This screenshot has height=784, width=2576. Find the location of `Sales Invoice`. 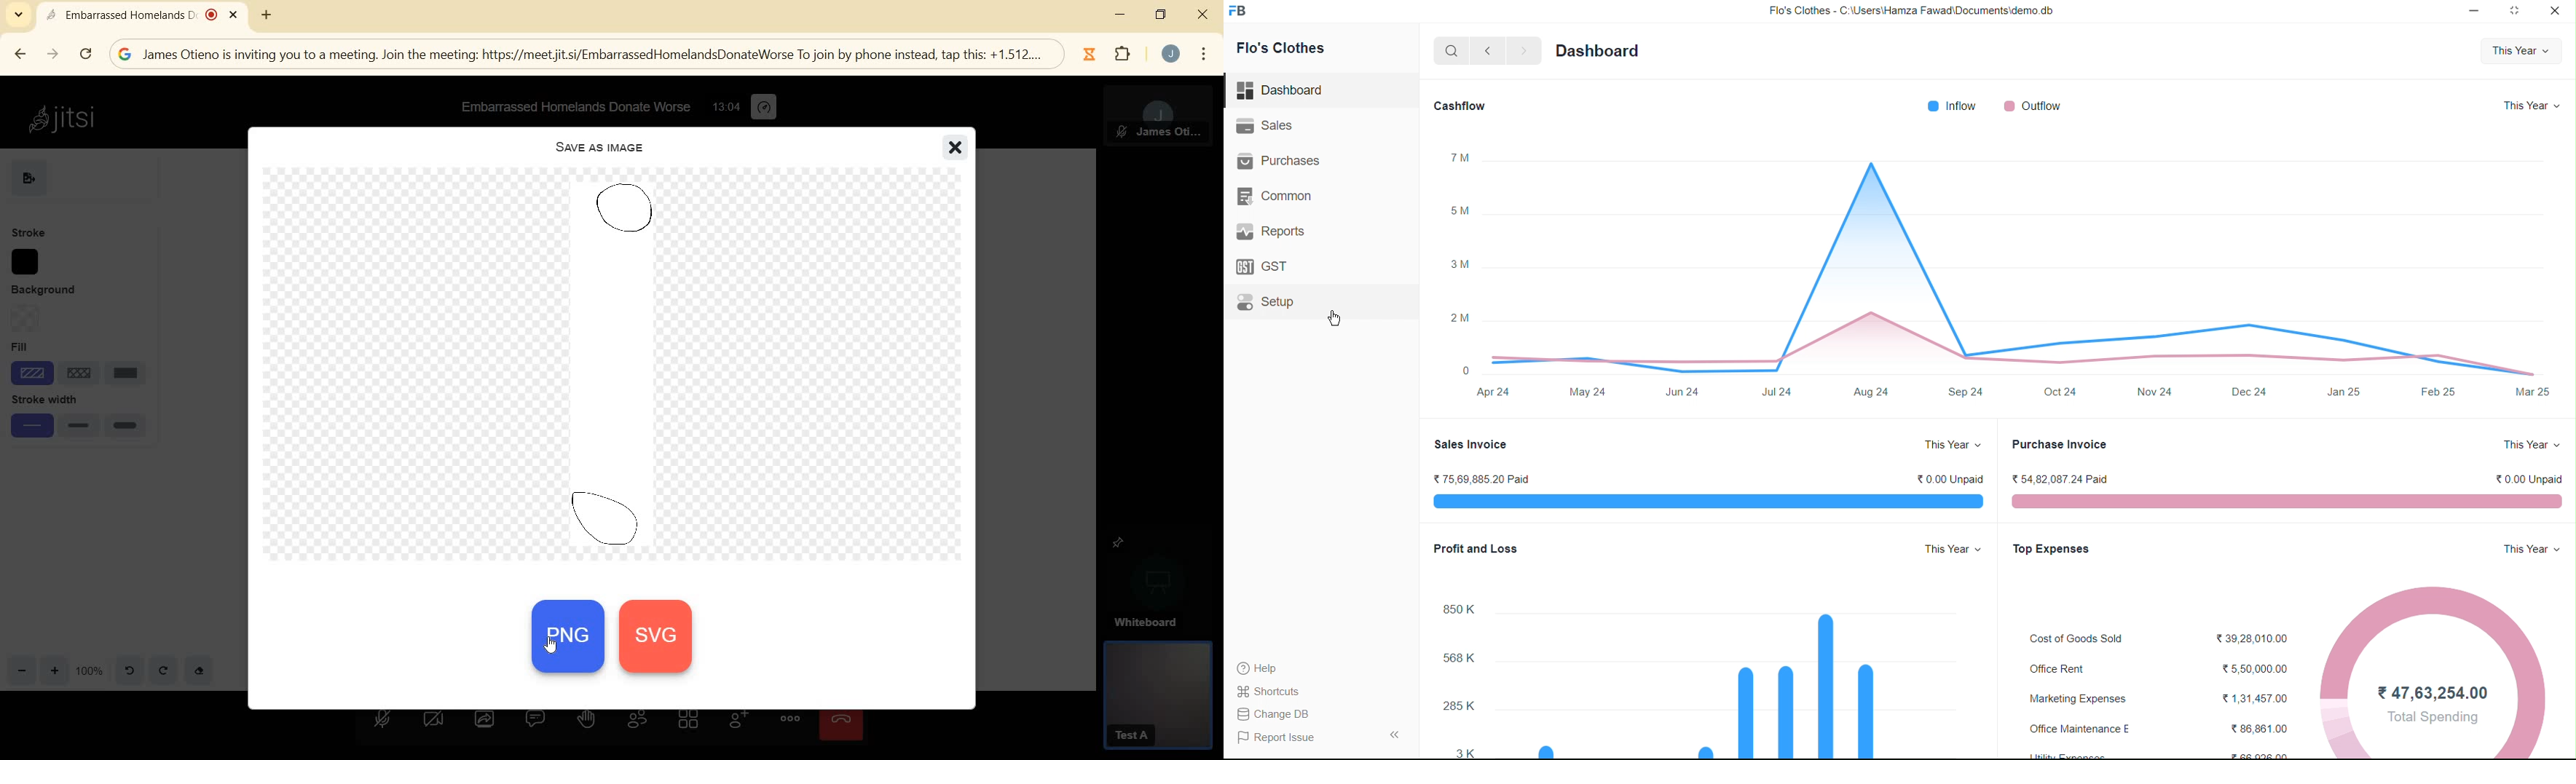

Sales Invoice is located at coordinates (1473, 443).